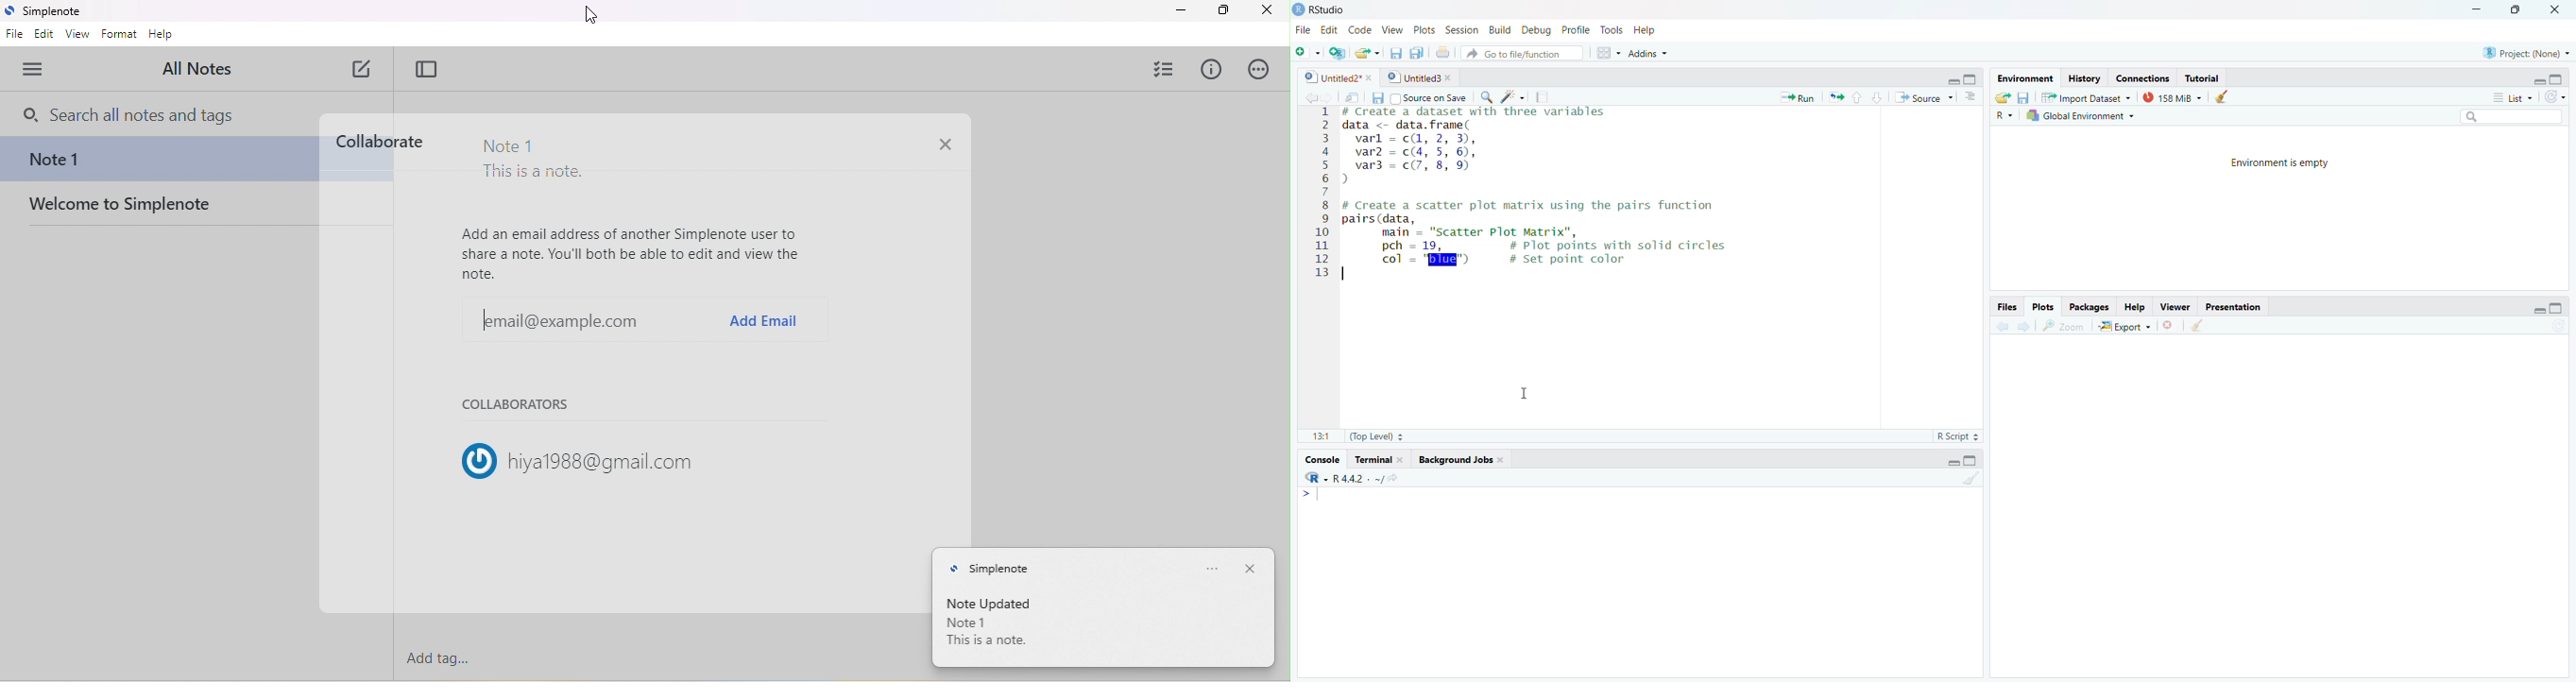  What do you see at coordinates (2066, 327) in the screenshot?
I see `Zoom` at bounding box center [2066, 327].